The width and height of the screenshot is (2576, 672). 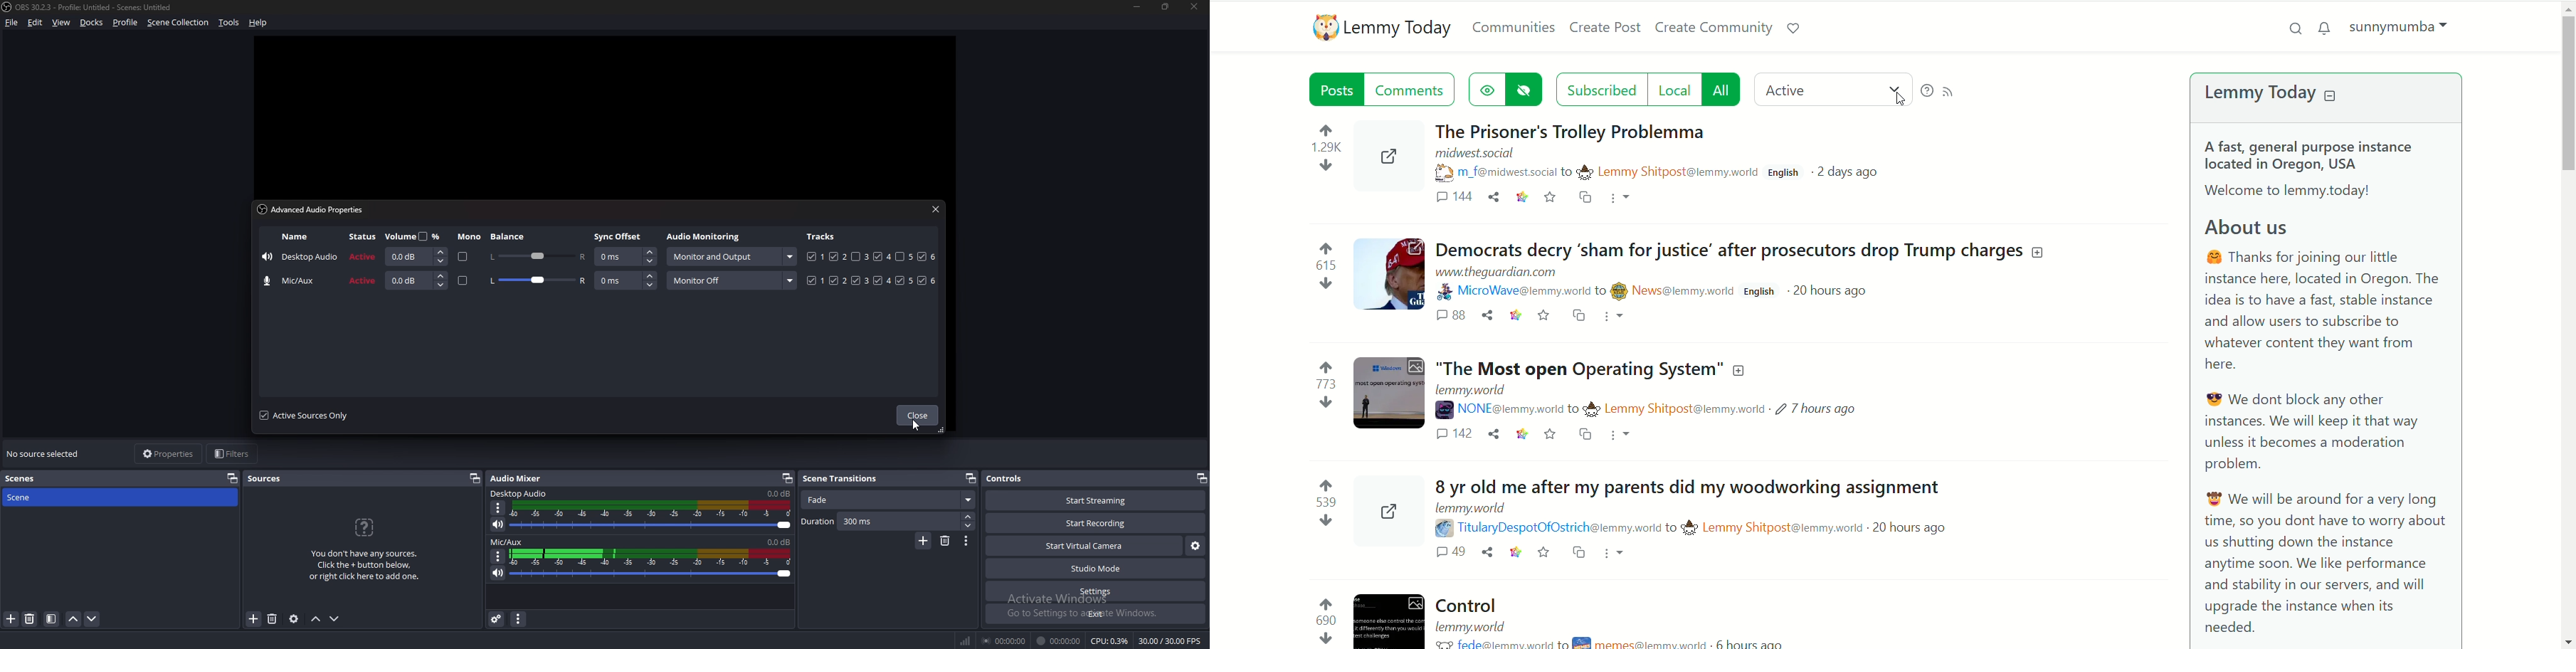 What do you see at coordinates (463, 282) in the screenshot?
I see `mono` at bounding box center [463, 282].